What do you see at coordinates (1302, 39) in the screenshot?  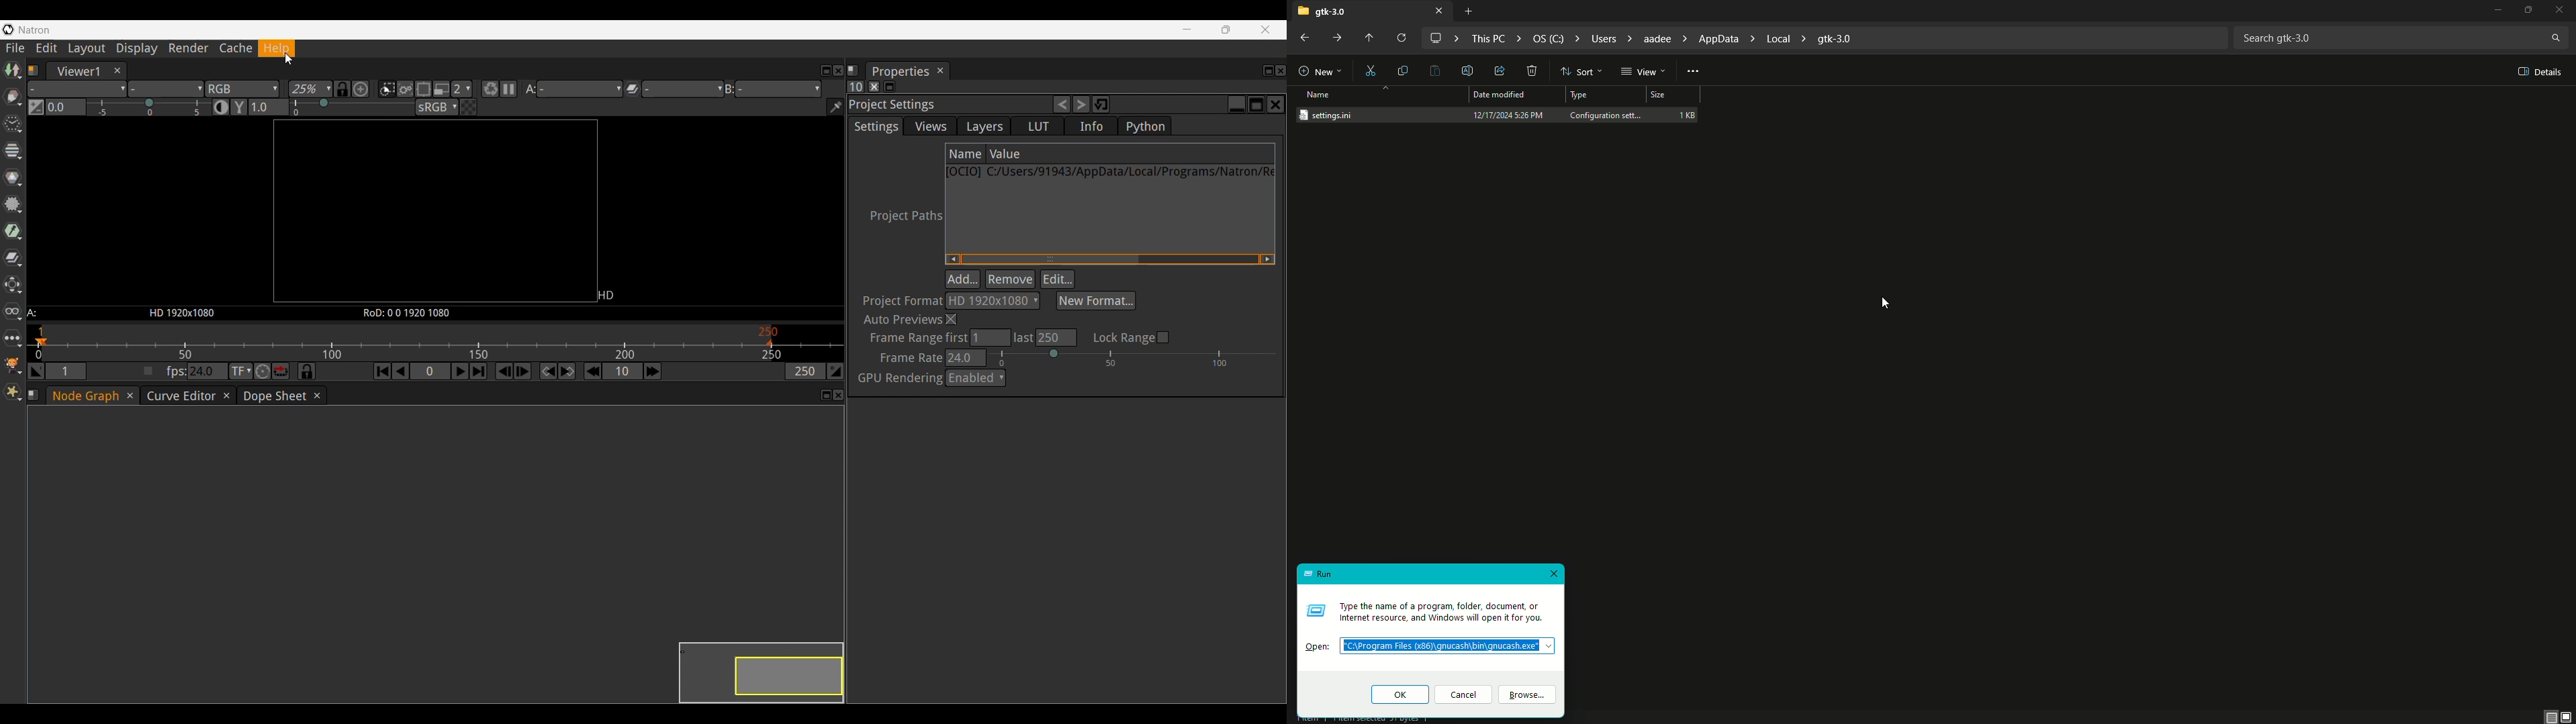 I see `Back` at bounding box center [1302, 39].